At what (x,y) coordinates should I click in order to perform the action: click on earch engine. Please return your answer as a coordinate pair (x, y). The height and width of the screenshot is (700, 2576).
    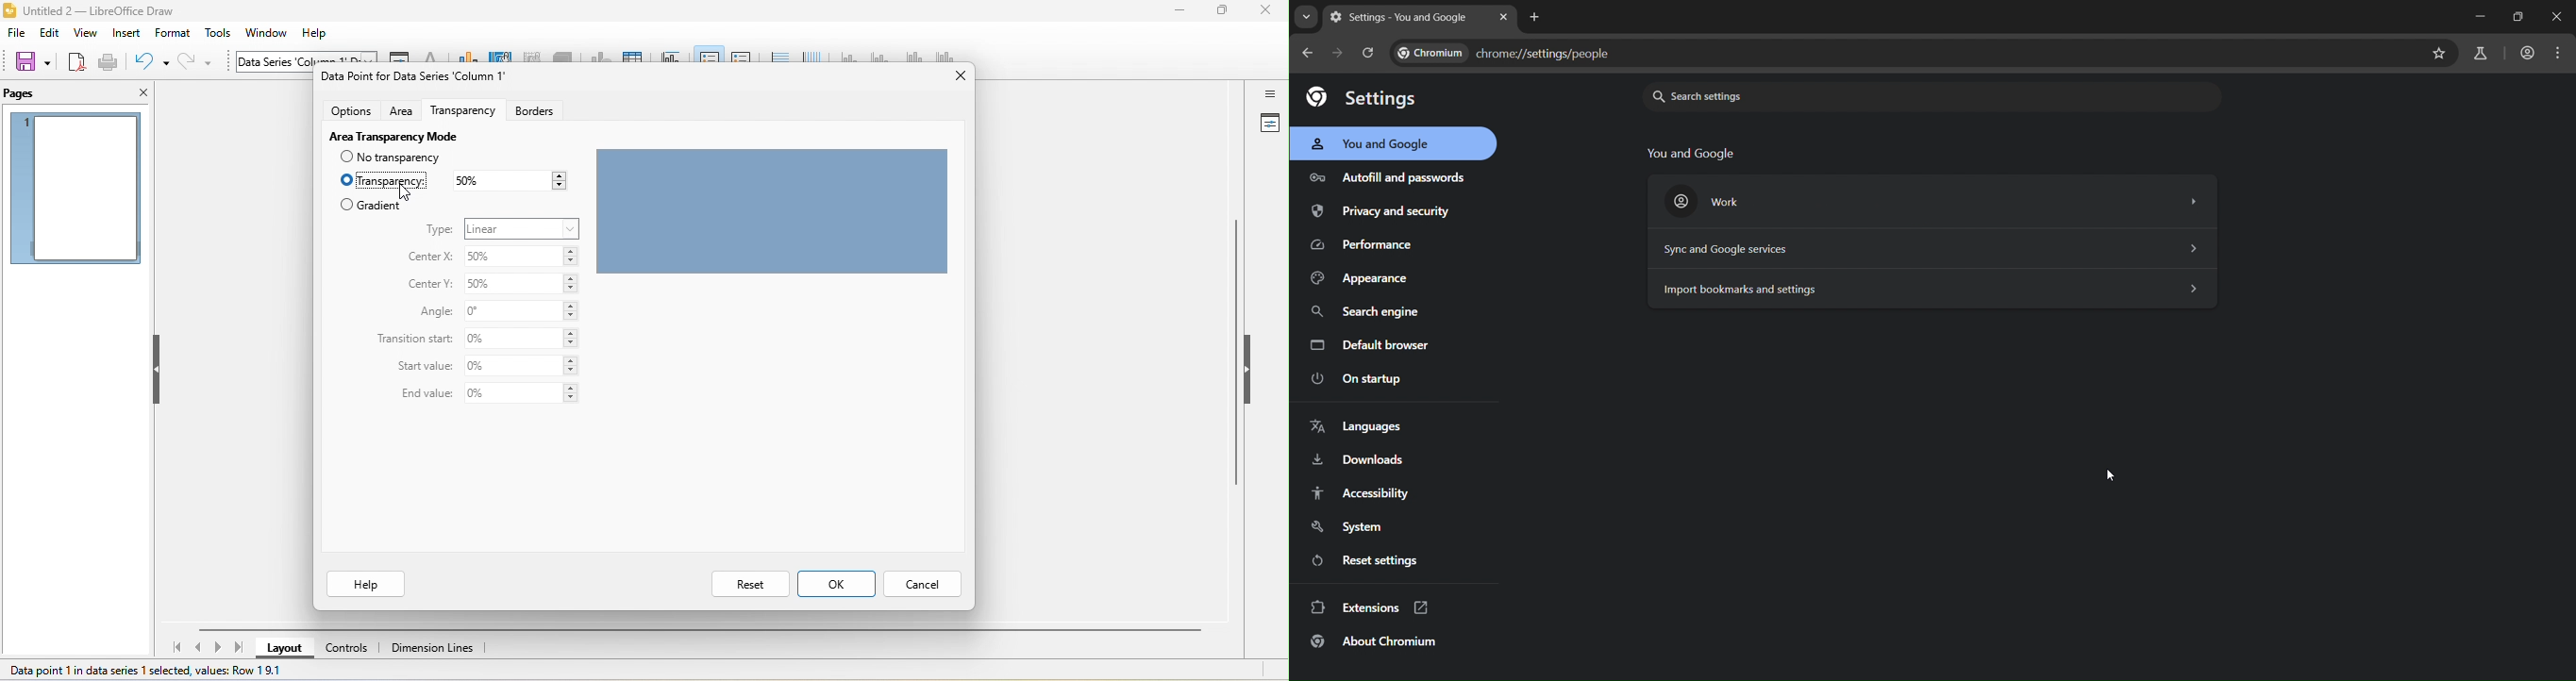
    Looking at the image, I should click on (1367, 310).